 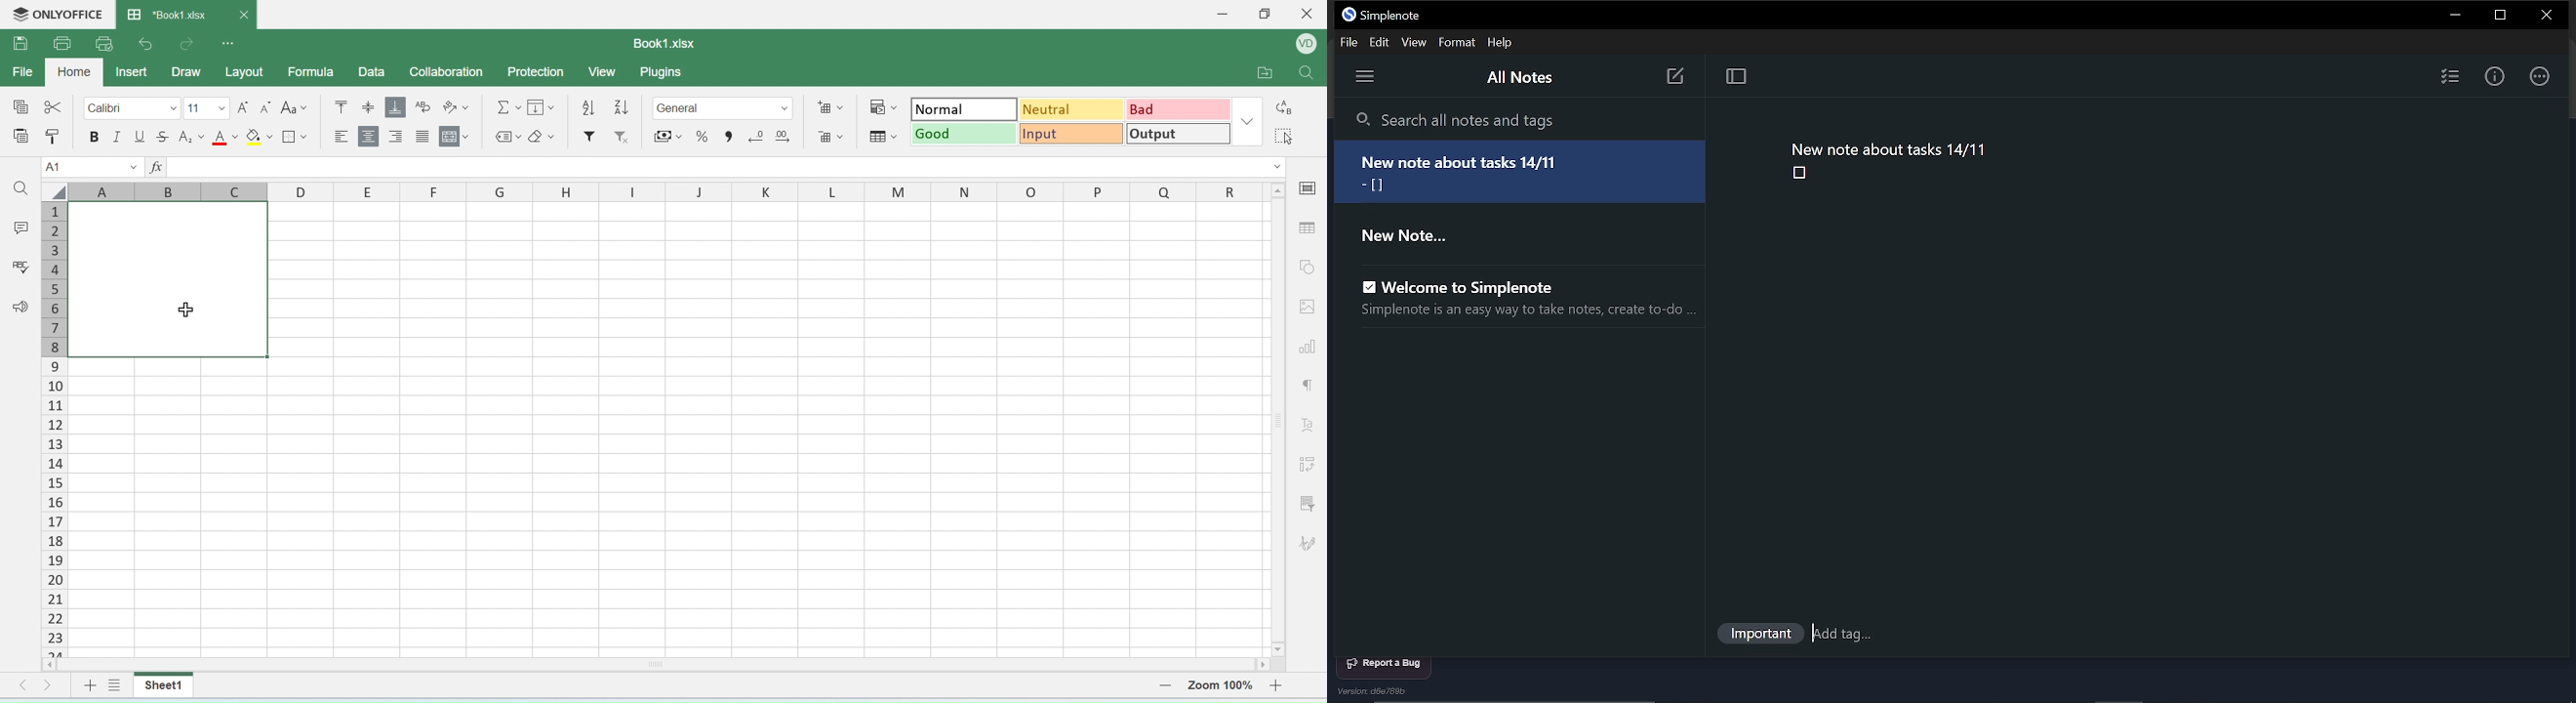 I want to click on Restoe down, so click(x=2498, y=16).